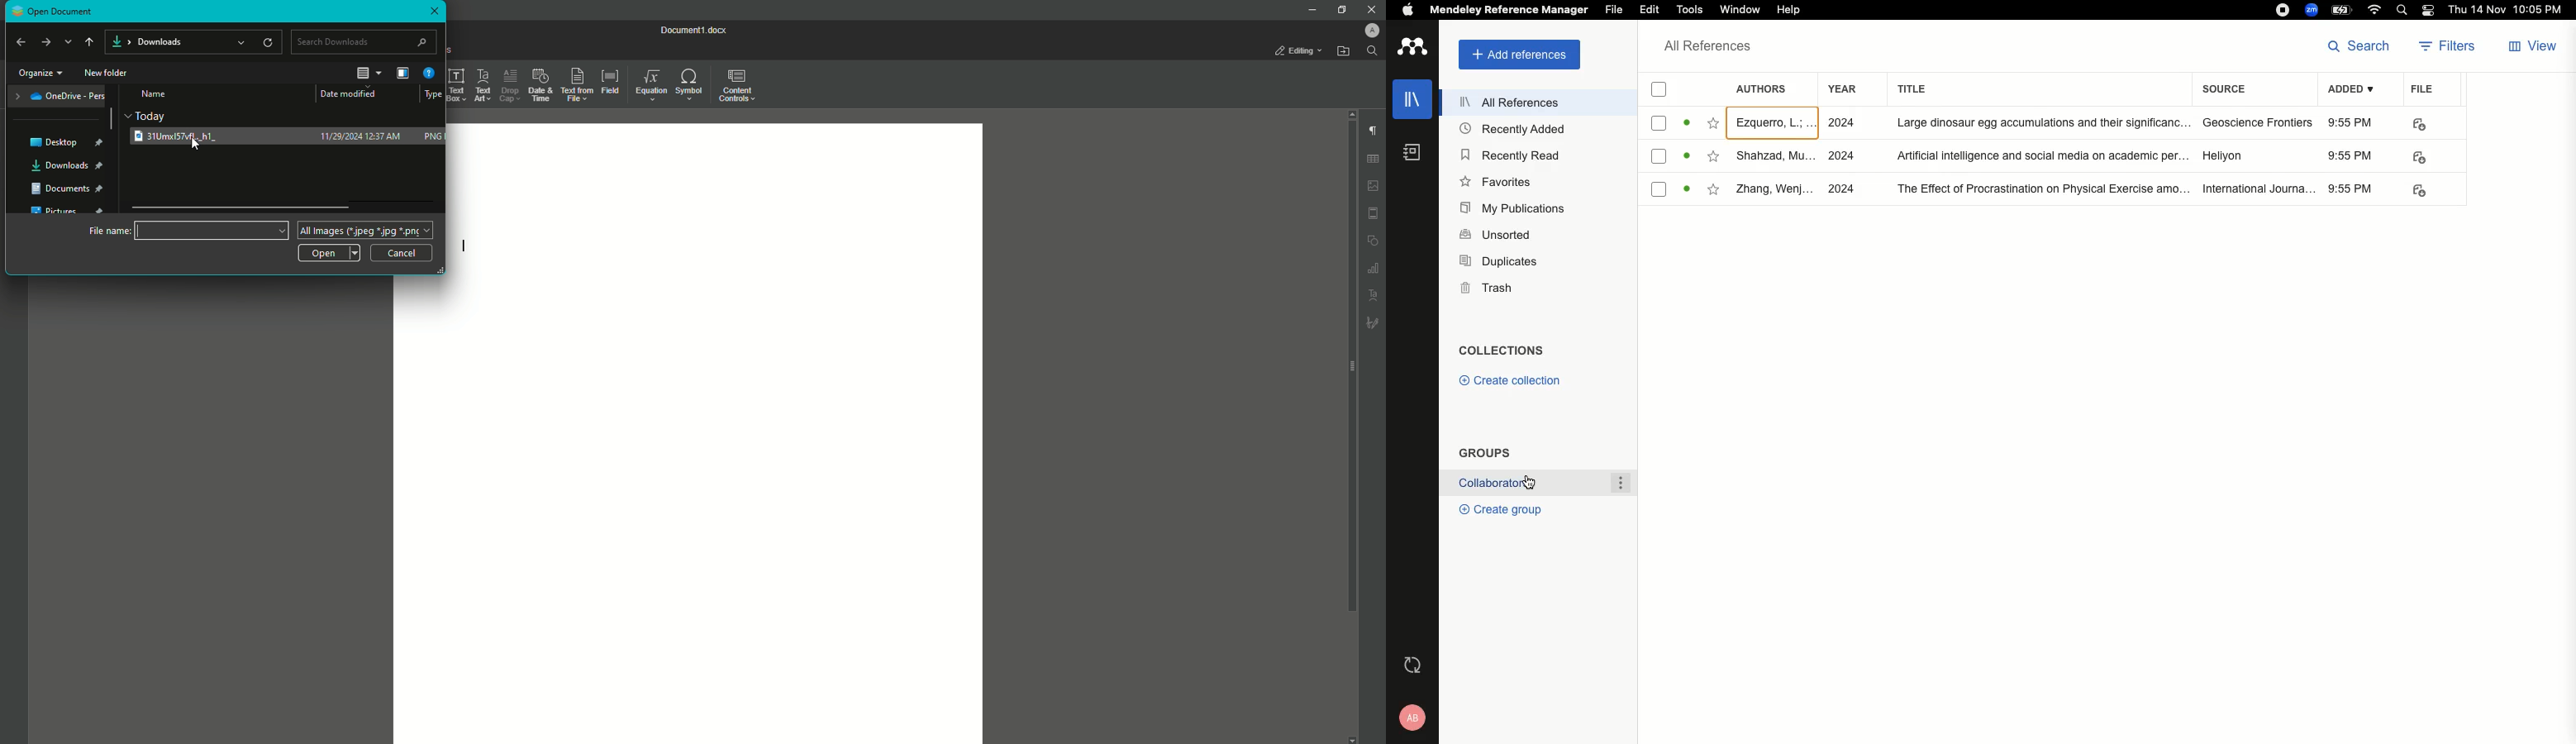 The width and height of the screenshot is (2576, 756). What do you see at coordinates (2226, 156) in the screenshot?
I see `Hellyon` at bounding box center [2226, 156].